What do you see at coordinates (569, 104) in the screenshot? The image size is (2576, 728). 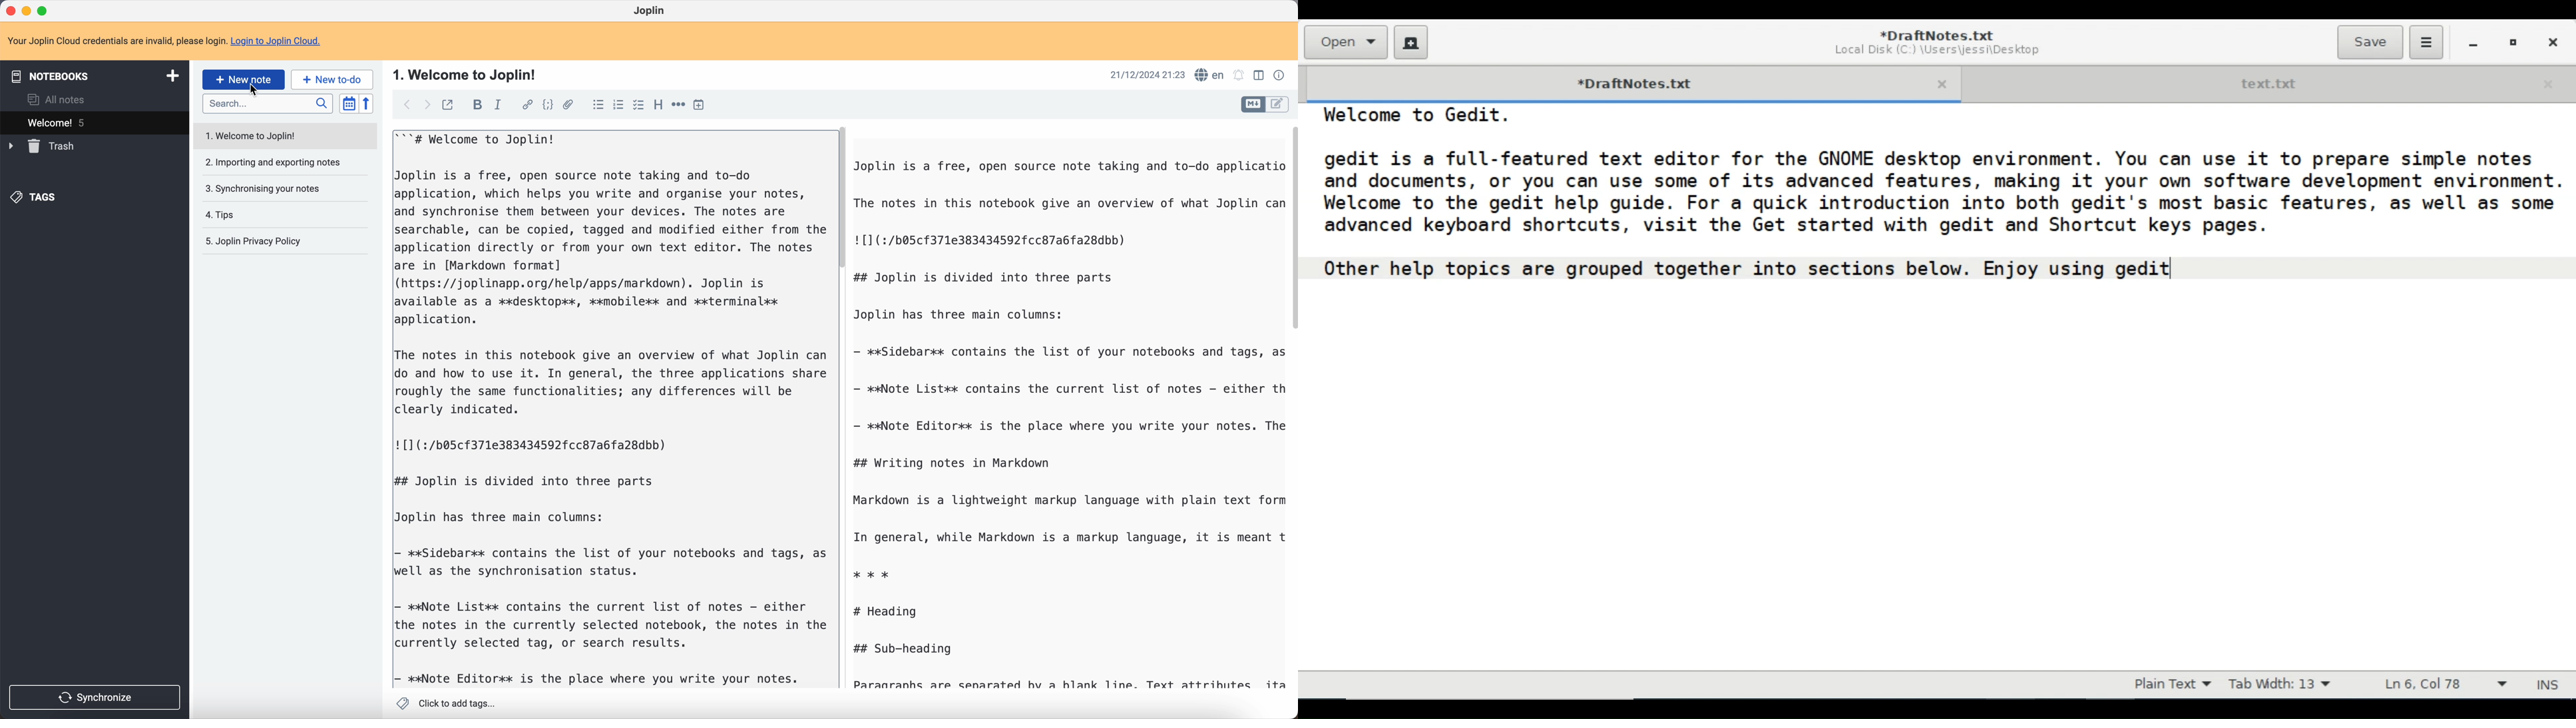 I see `attach file` at bounding box center [569, 104].